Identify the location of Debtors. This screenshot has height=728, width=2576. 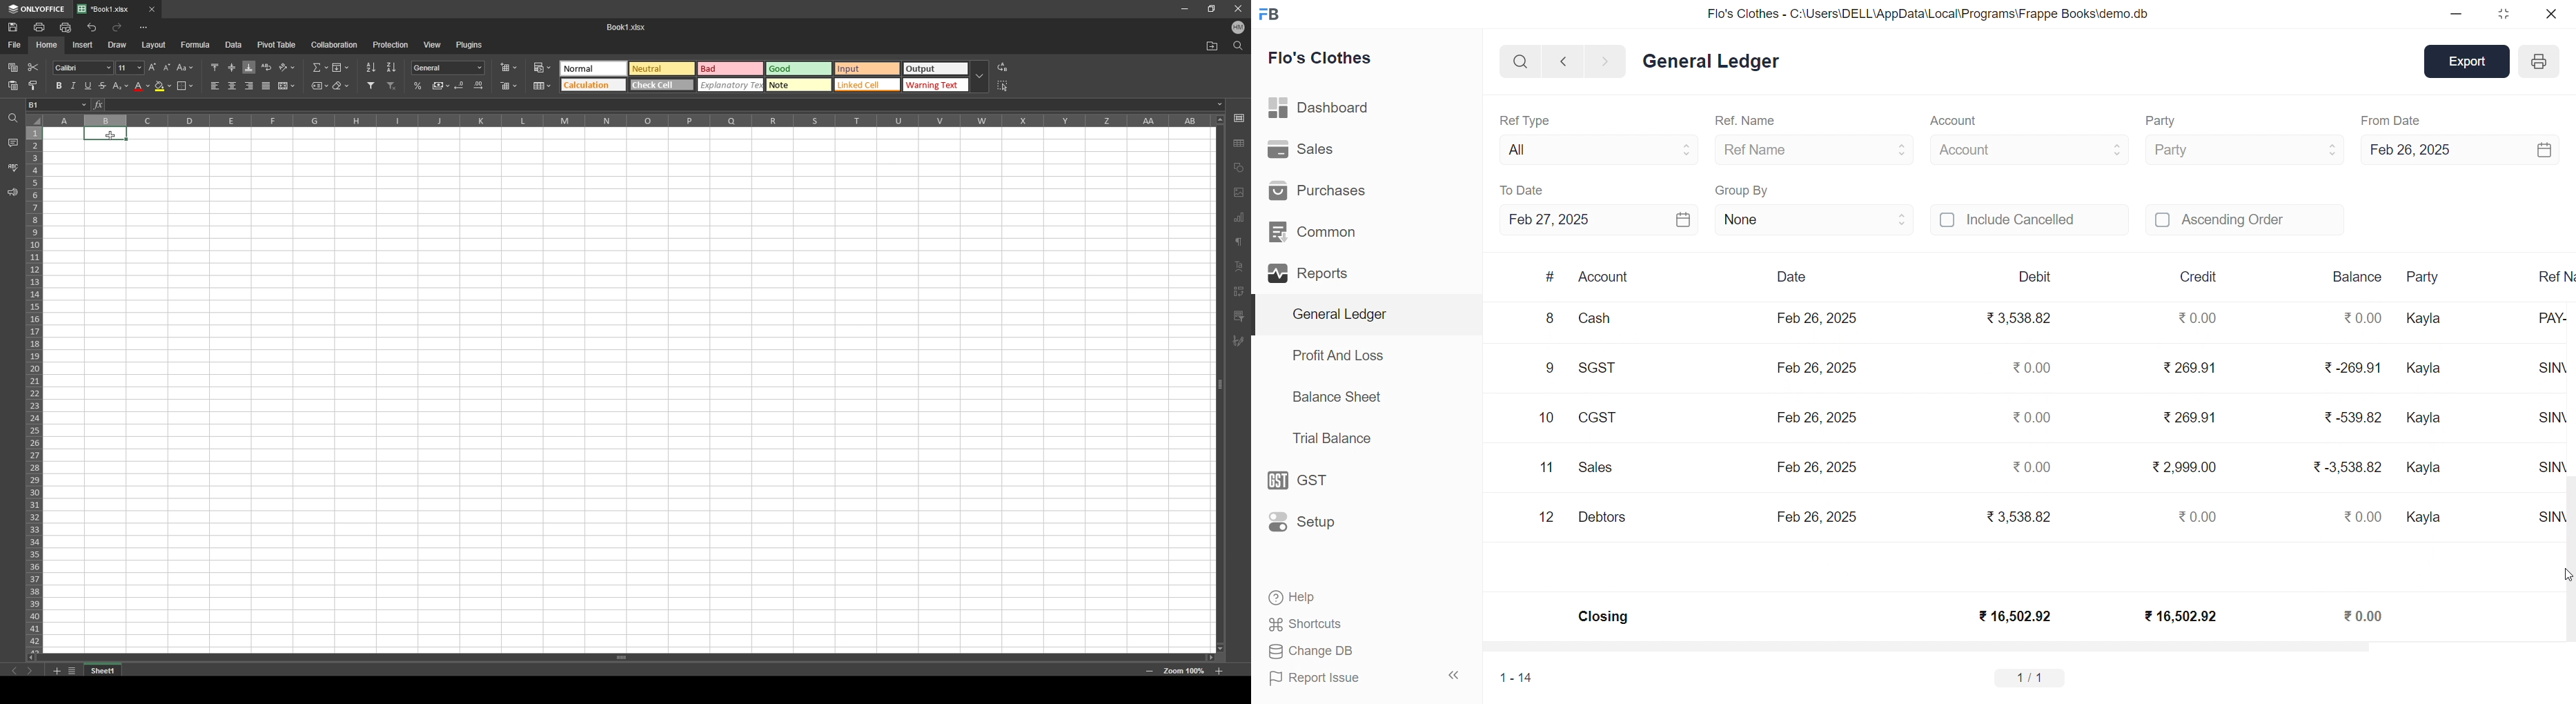
(1602, 518).